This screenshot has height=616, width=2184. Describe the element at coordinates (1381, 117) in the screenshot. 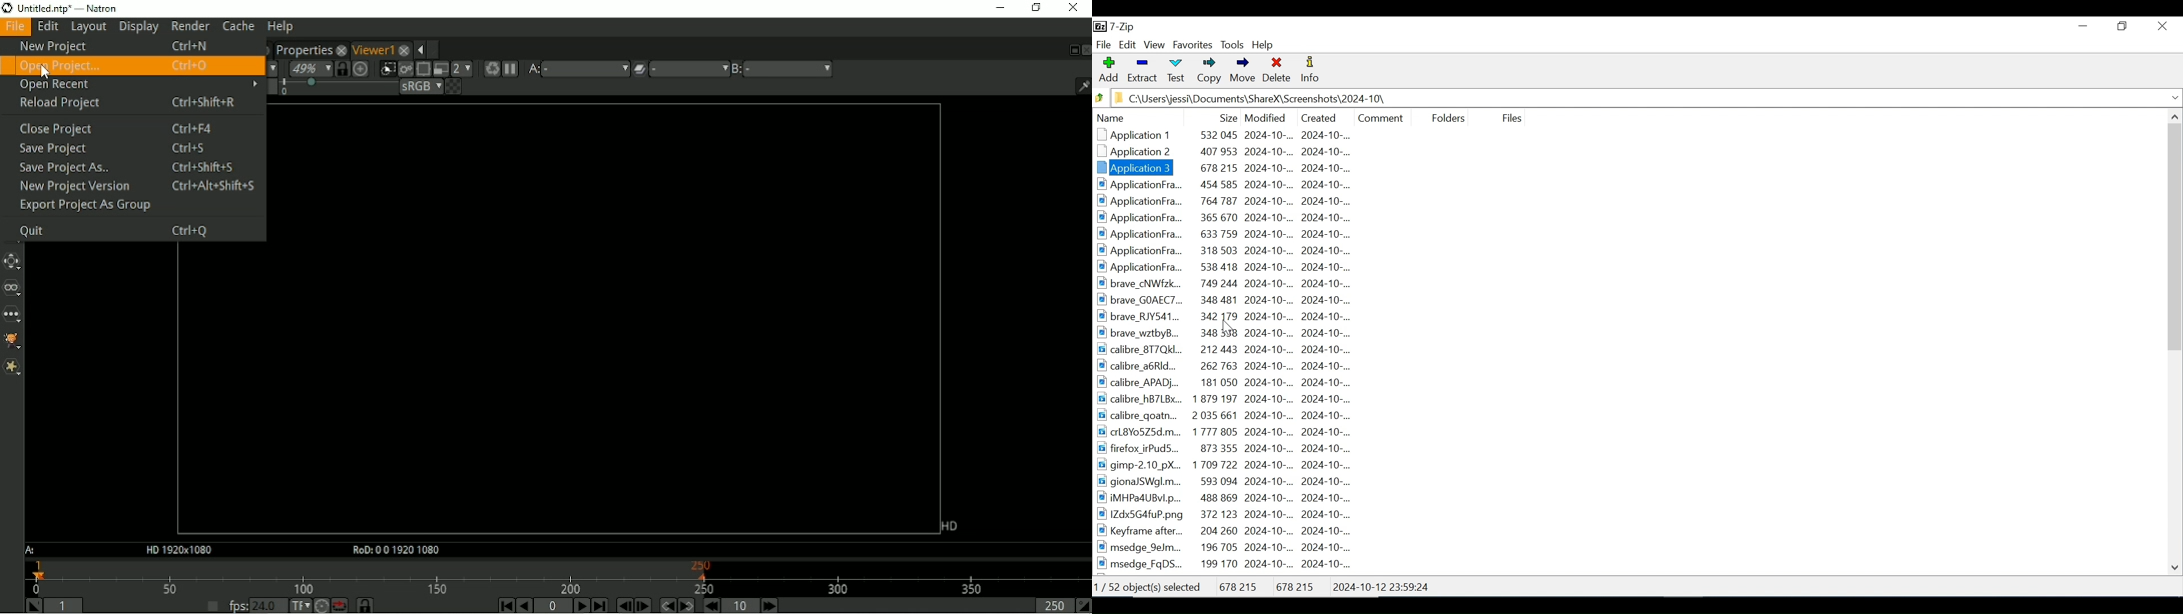

I see `Comment` at that location.